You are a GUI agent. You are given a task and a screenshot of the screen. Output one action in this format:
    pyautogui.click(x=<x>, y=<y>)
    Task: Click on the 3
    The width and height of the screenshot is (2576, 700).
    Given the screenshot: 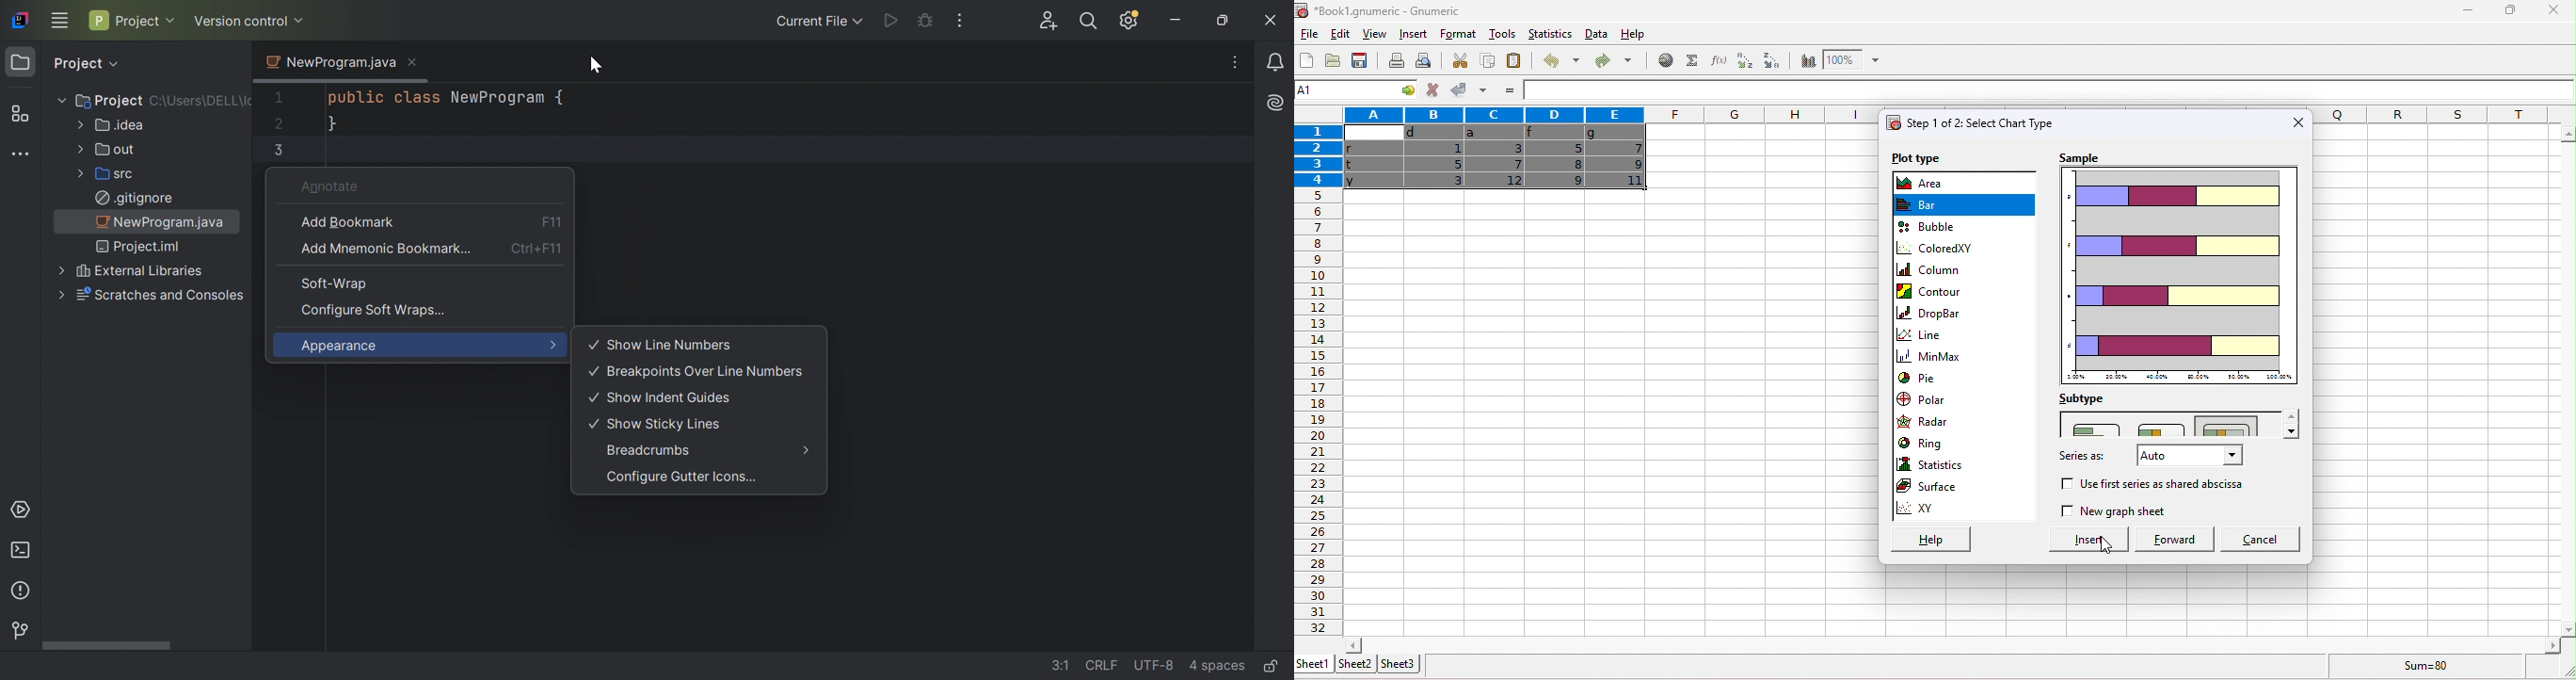 What is the action you would take?
    pyautogui.click(x=278, y=149)
    